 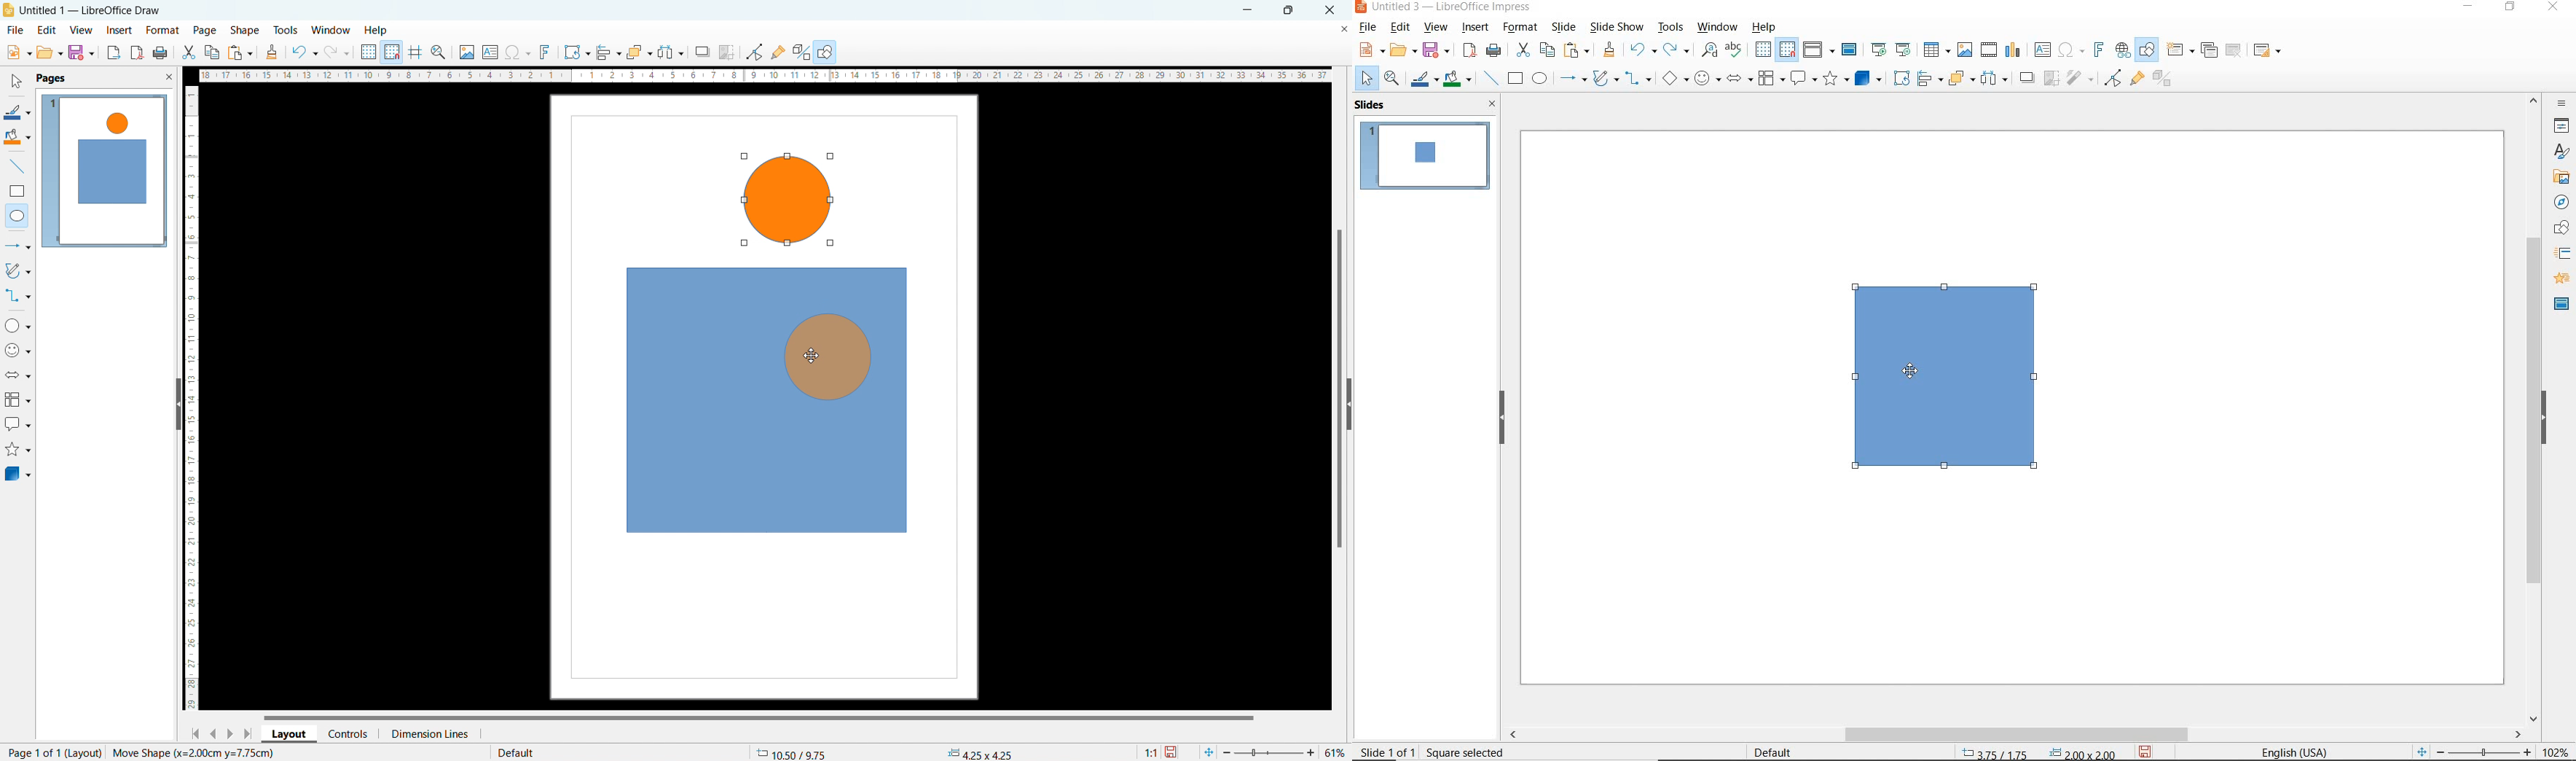 I want to click on zoom and pan, so click(x=438, y=54).